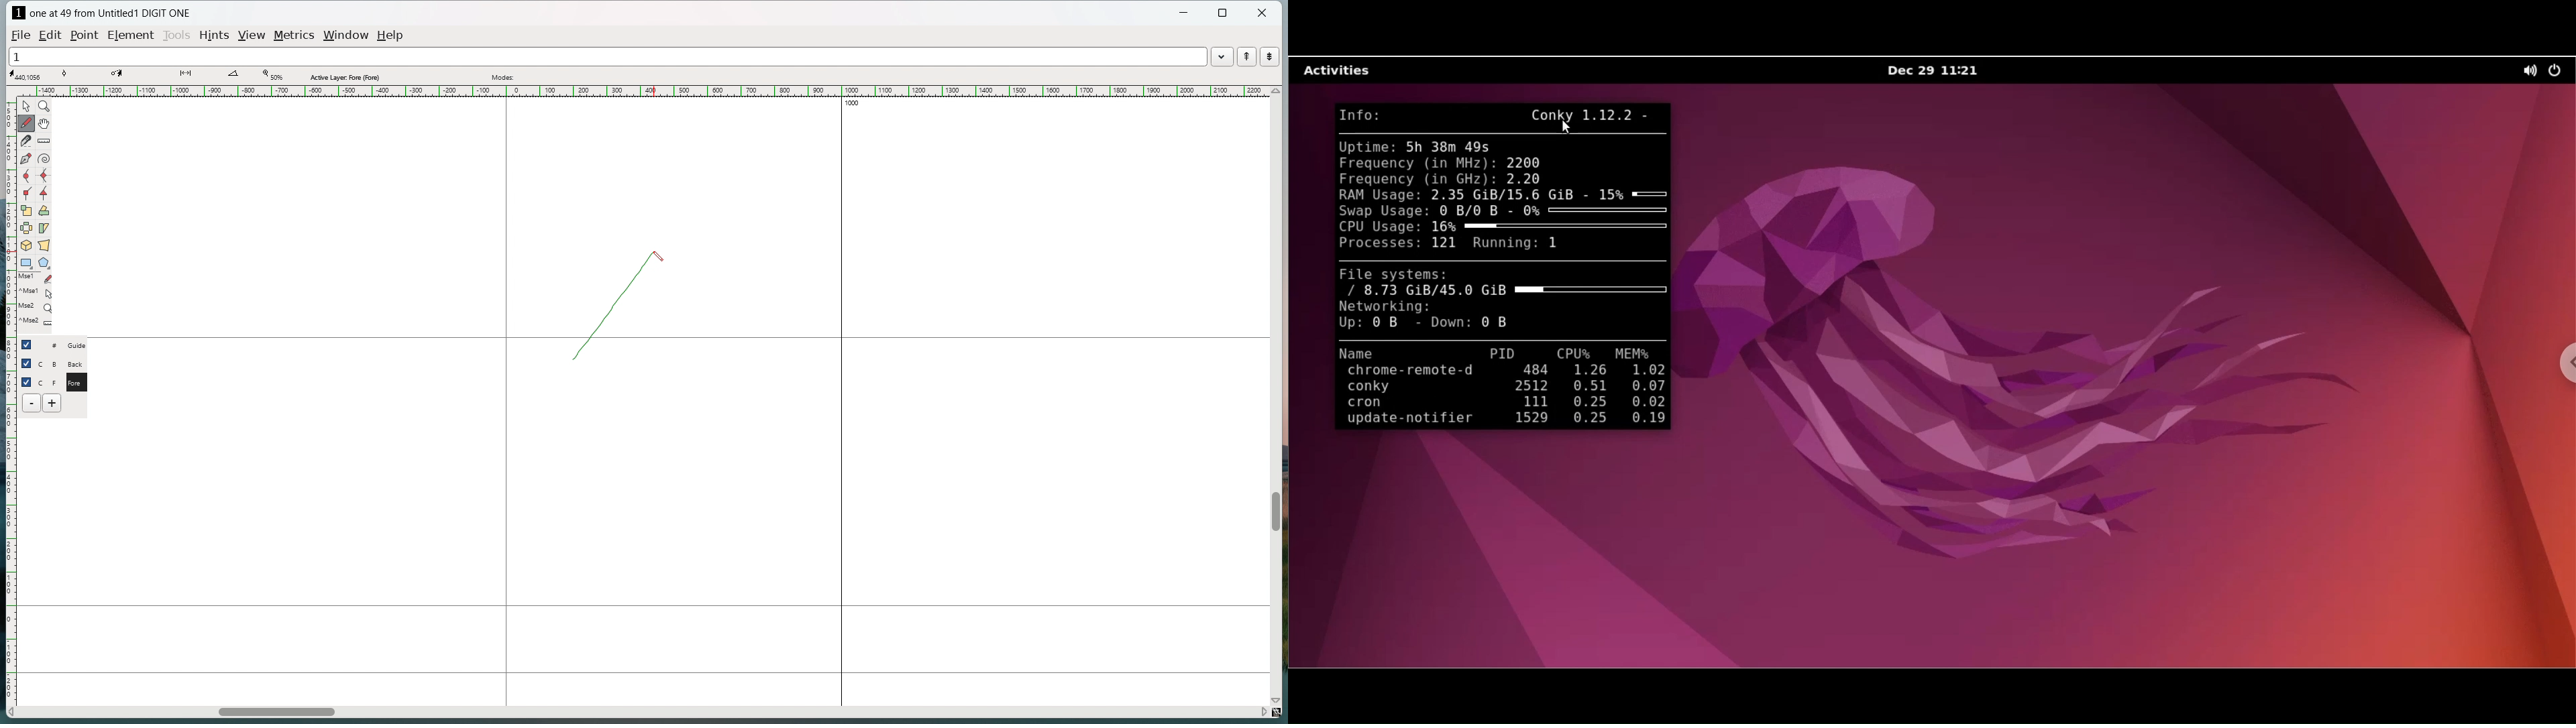  I want to click on magnify, so click(44, 106).